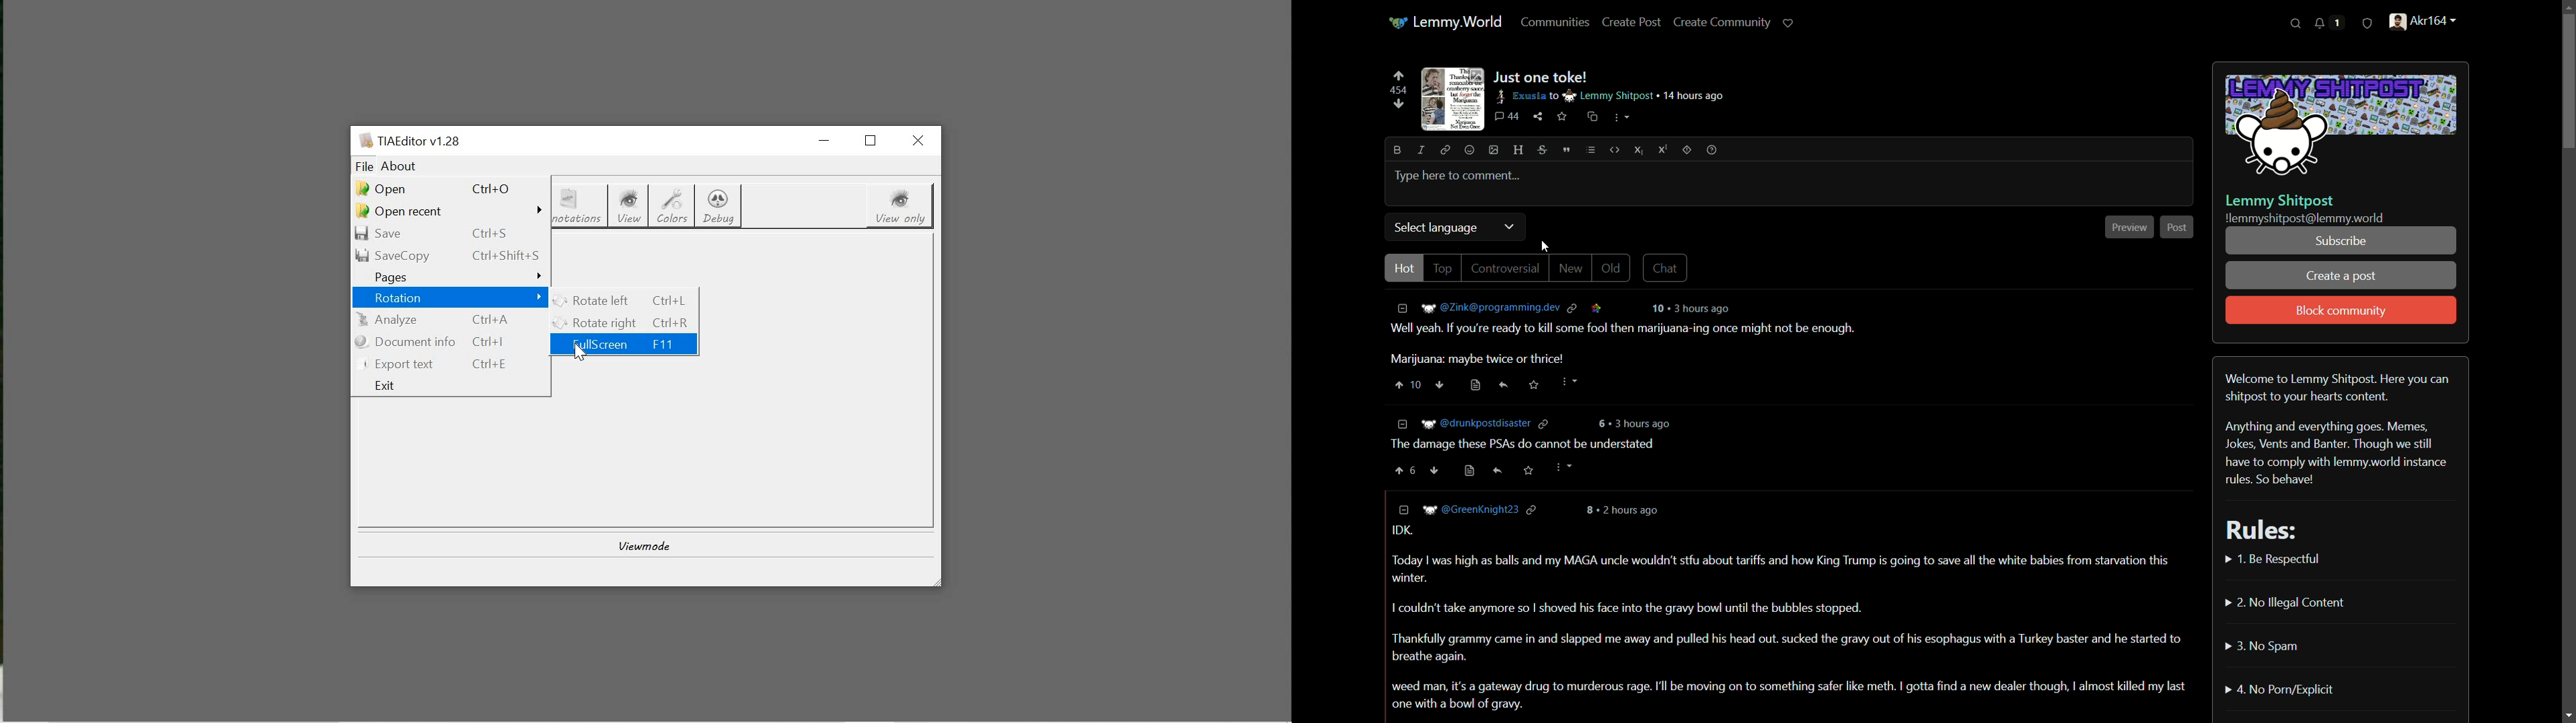 The height and width of the screenshot is (728, 2576). What do you see at coordinates (1571, 268) in the screenshot?
I see `new` at bounding box center [1571, 268].